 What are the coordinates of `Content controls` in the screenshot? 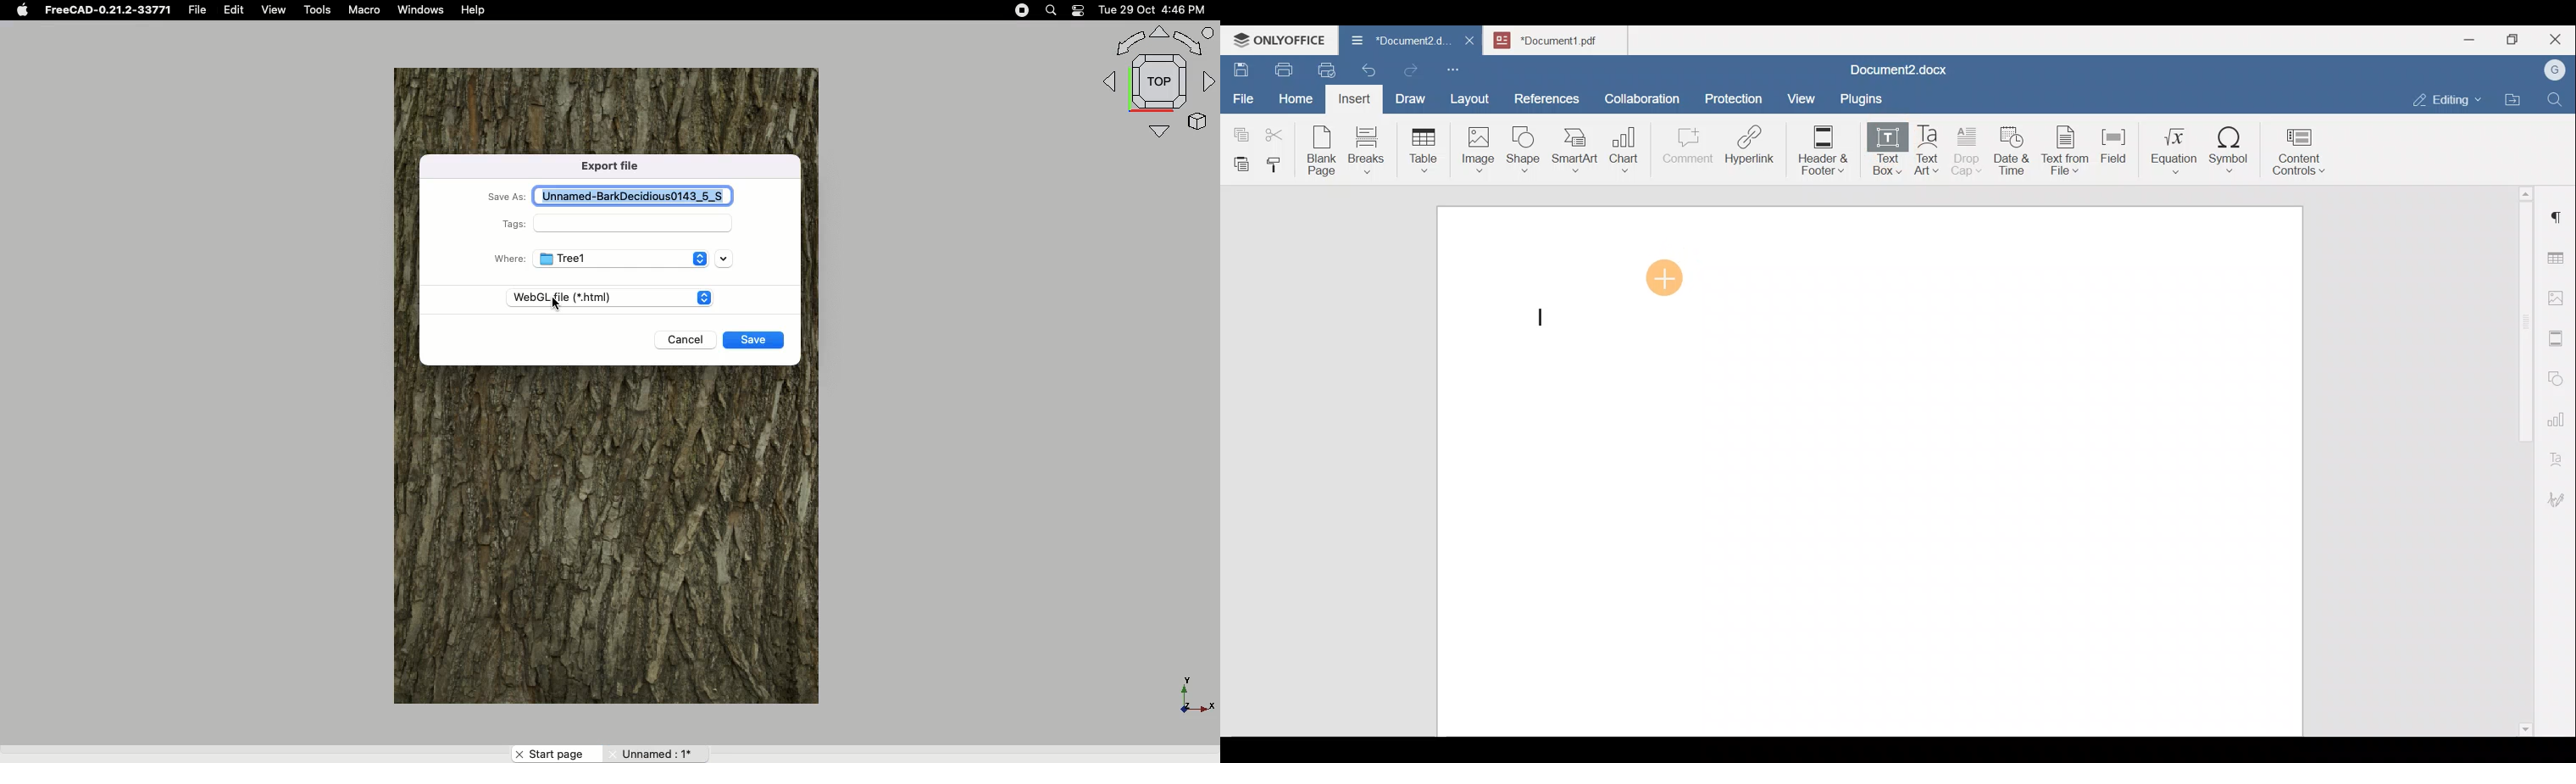 It's located at (2301, 156).